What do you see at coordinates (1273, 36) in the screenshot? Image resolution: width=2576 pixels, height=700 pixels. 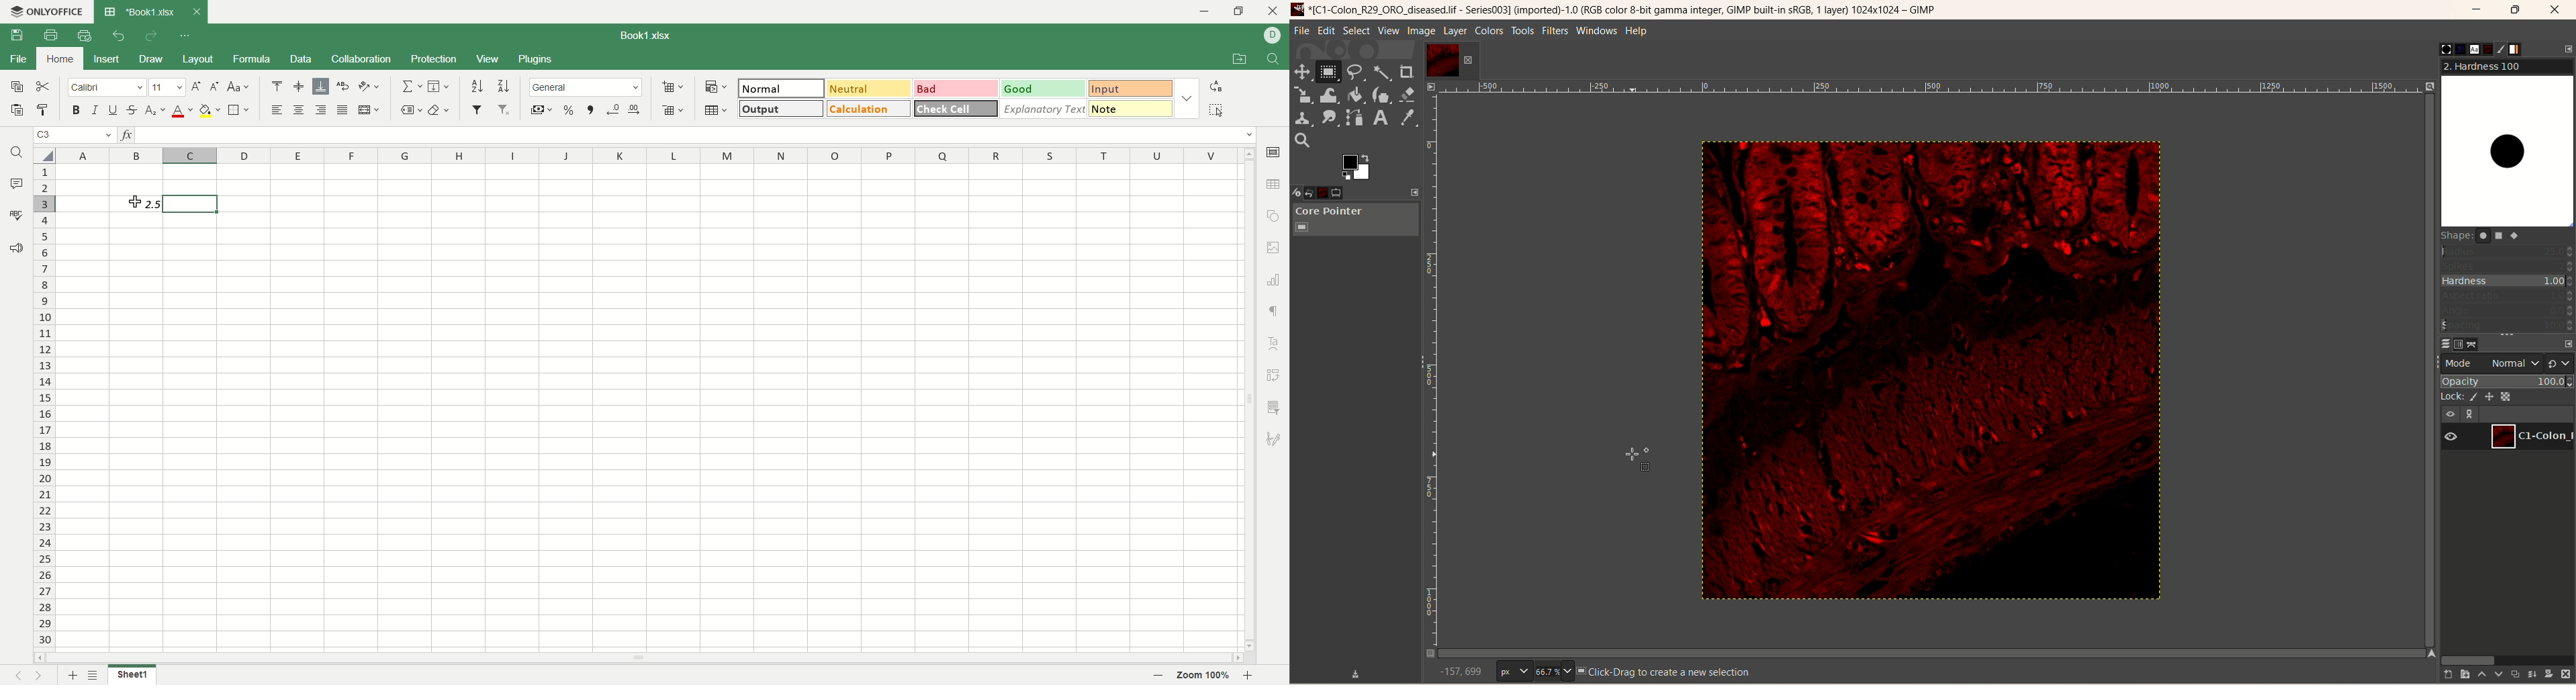 I see `username` at bounding box center [1273, 36].